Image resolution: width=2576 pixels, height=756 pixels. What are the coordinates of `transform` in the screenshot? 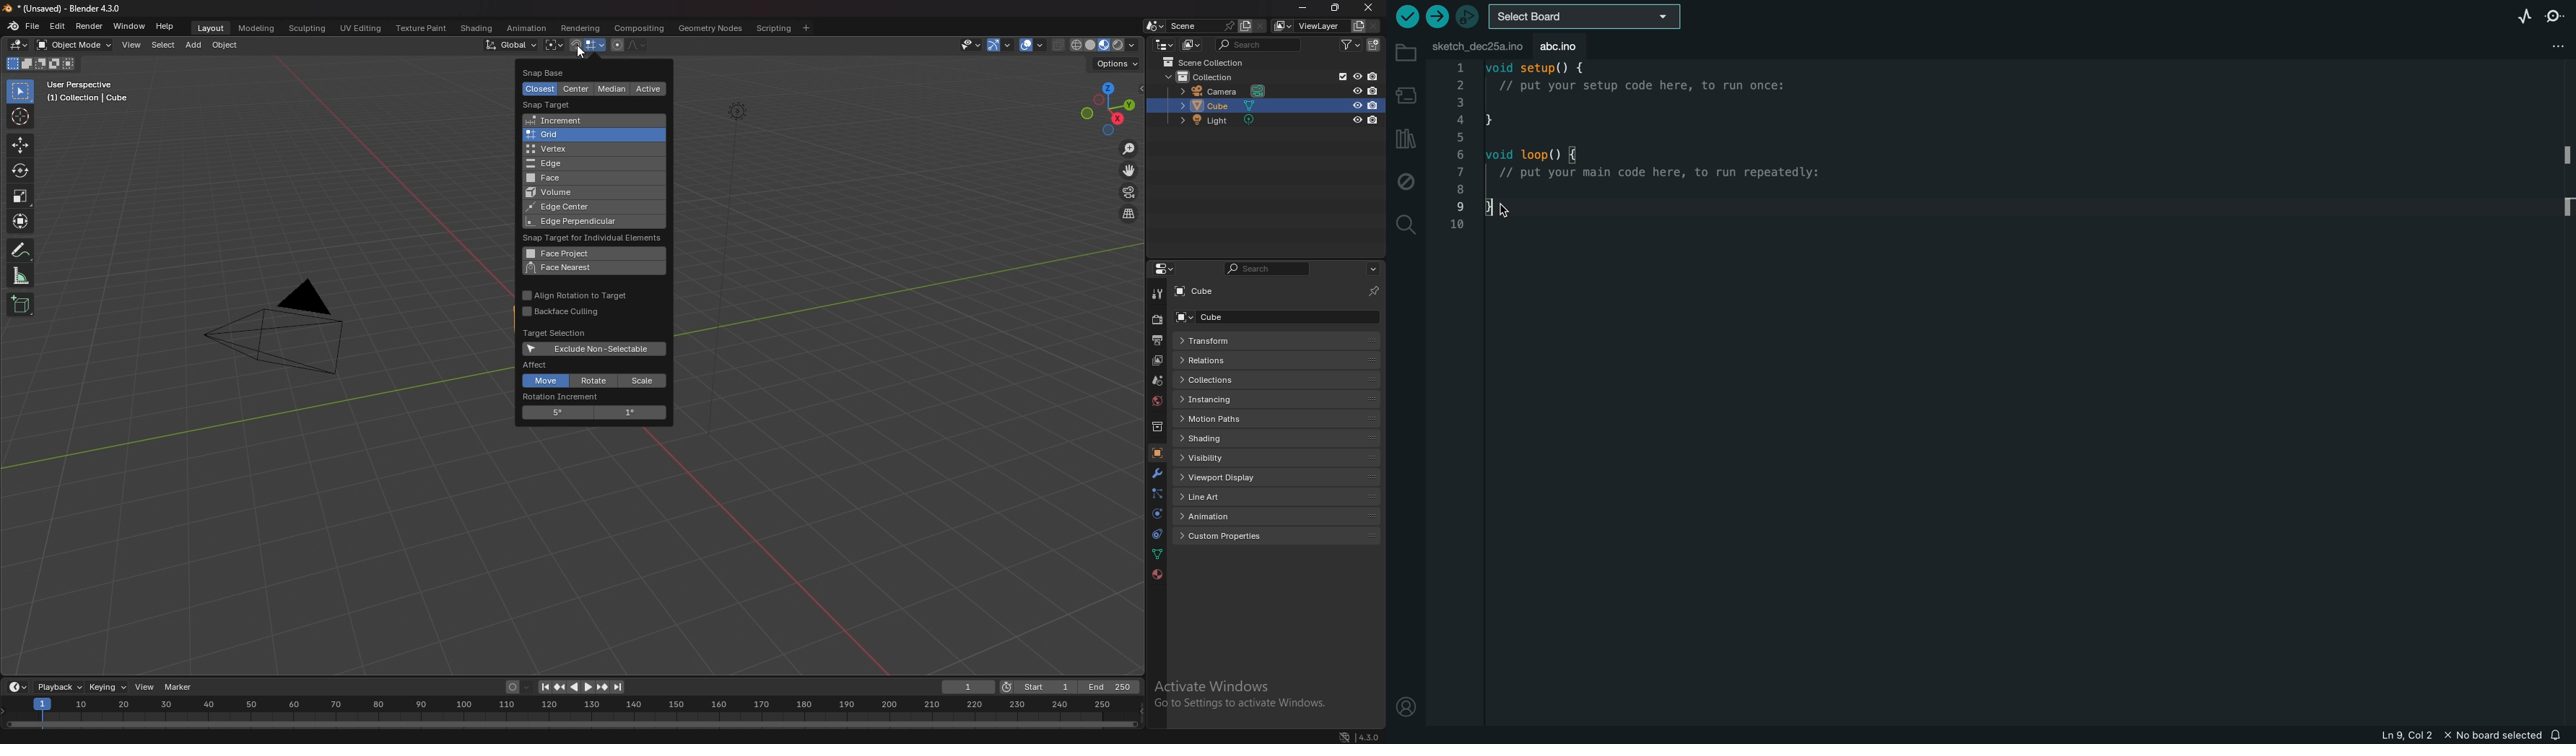 It's located at (22, 220).